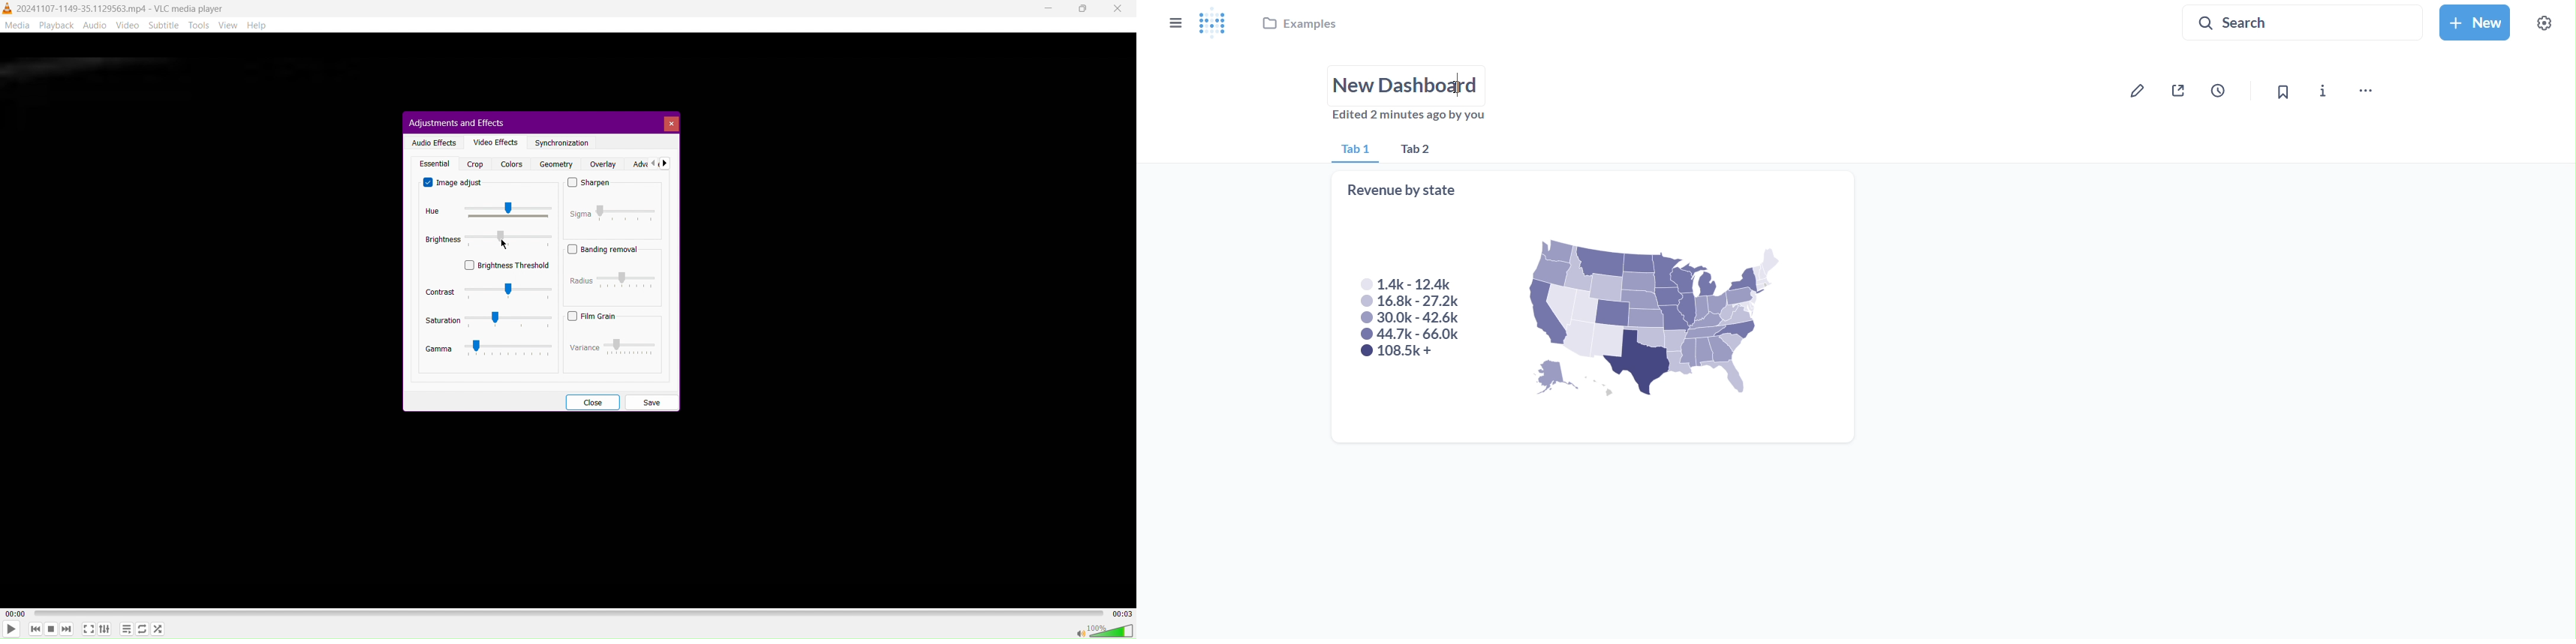 The image size is (2576, 644). What do you see at coordinates (604, 249) in the screenshot?
I see `Banding Removal` at bounding box center [604, 249].